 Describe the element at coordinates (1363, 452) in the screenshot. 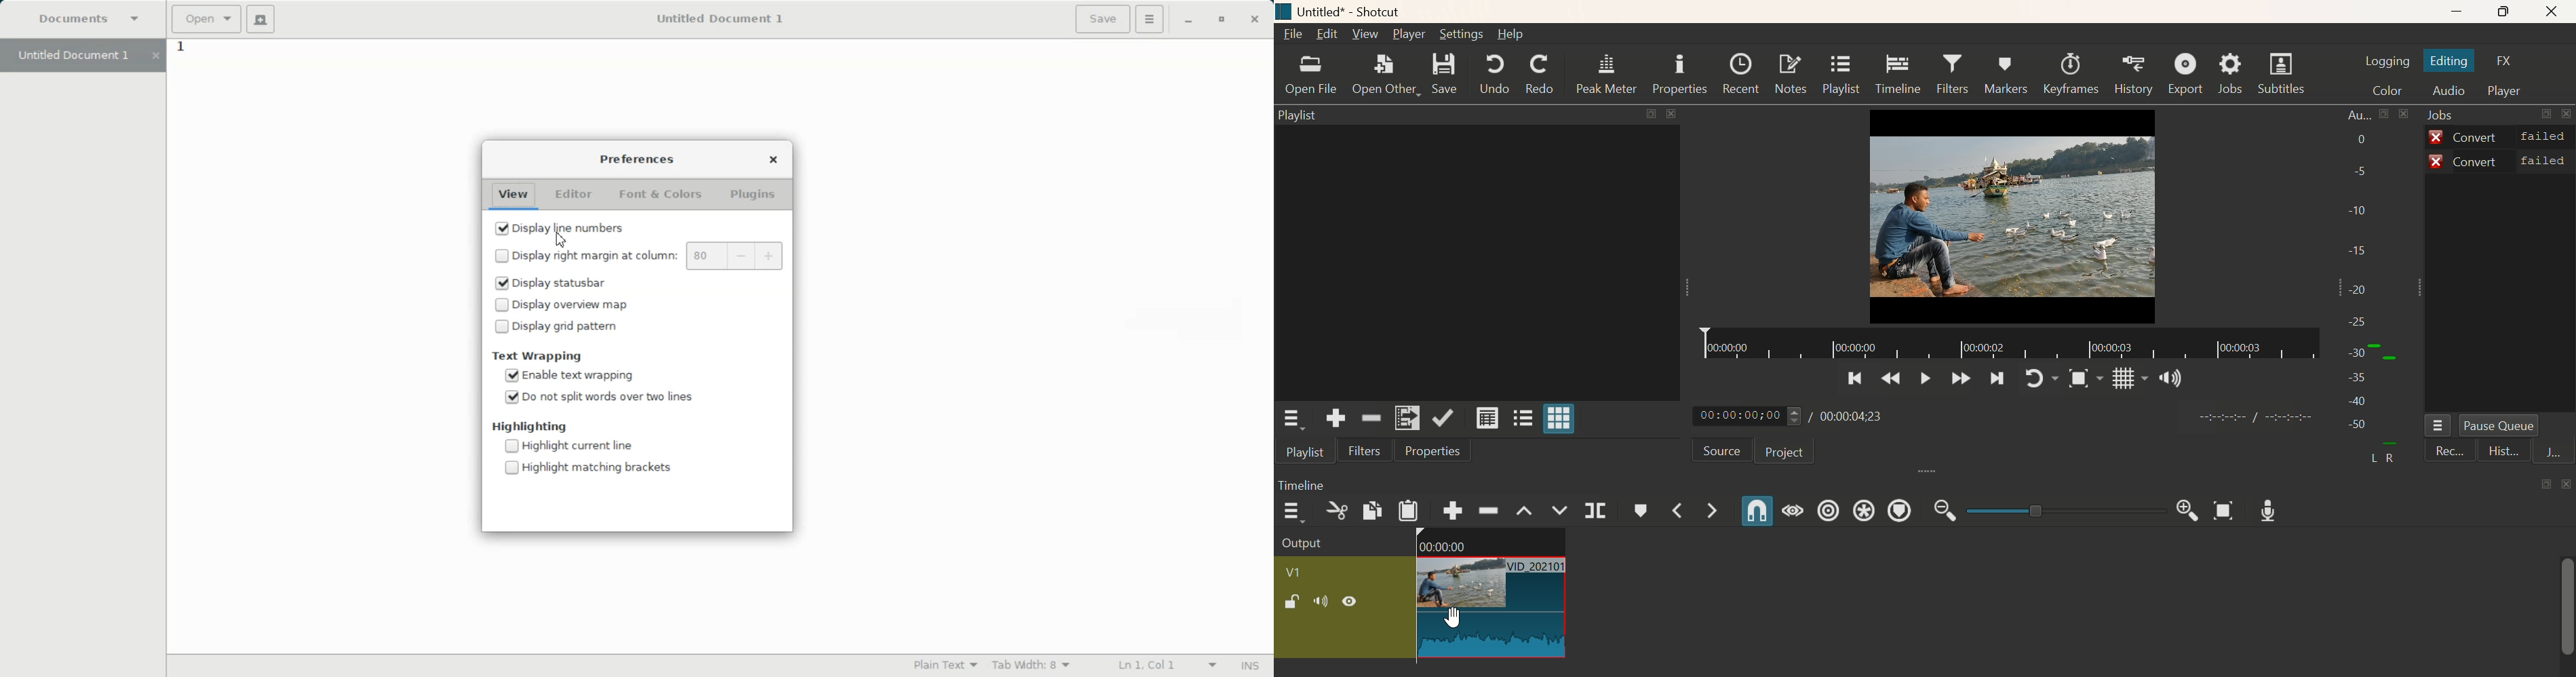

I see `` at that location.